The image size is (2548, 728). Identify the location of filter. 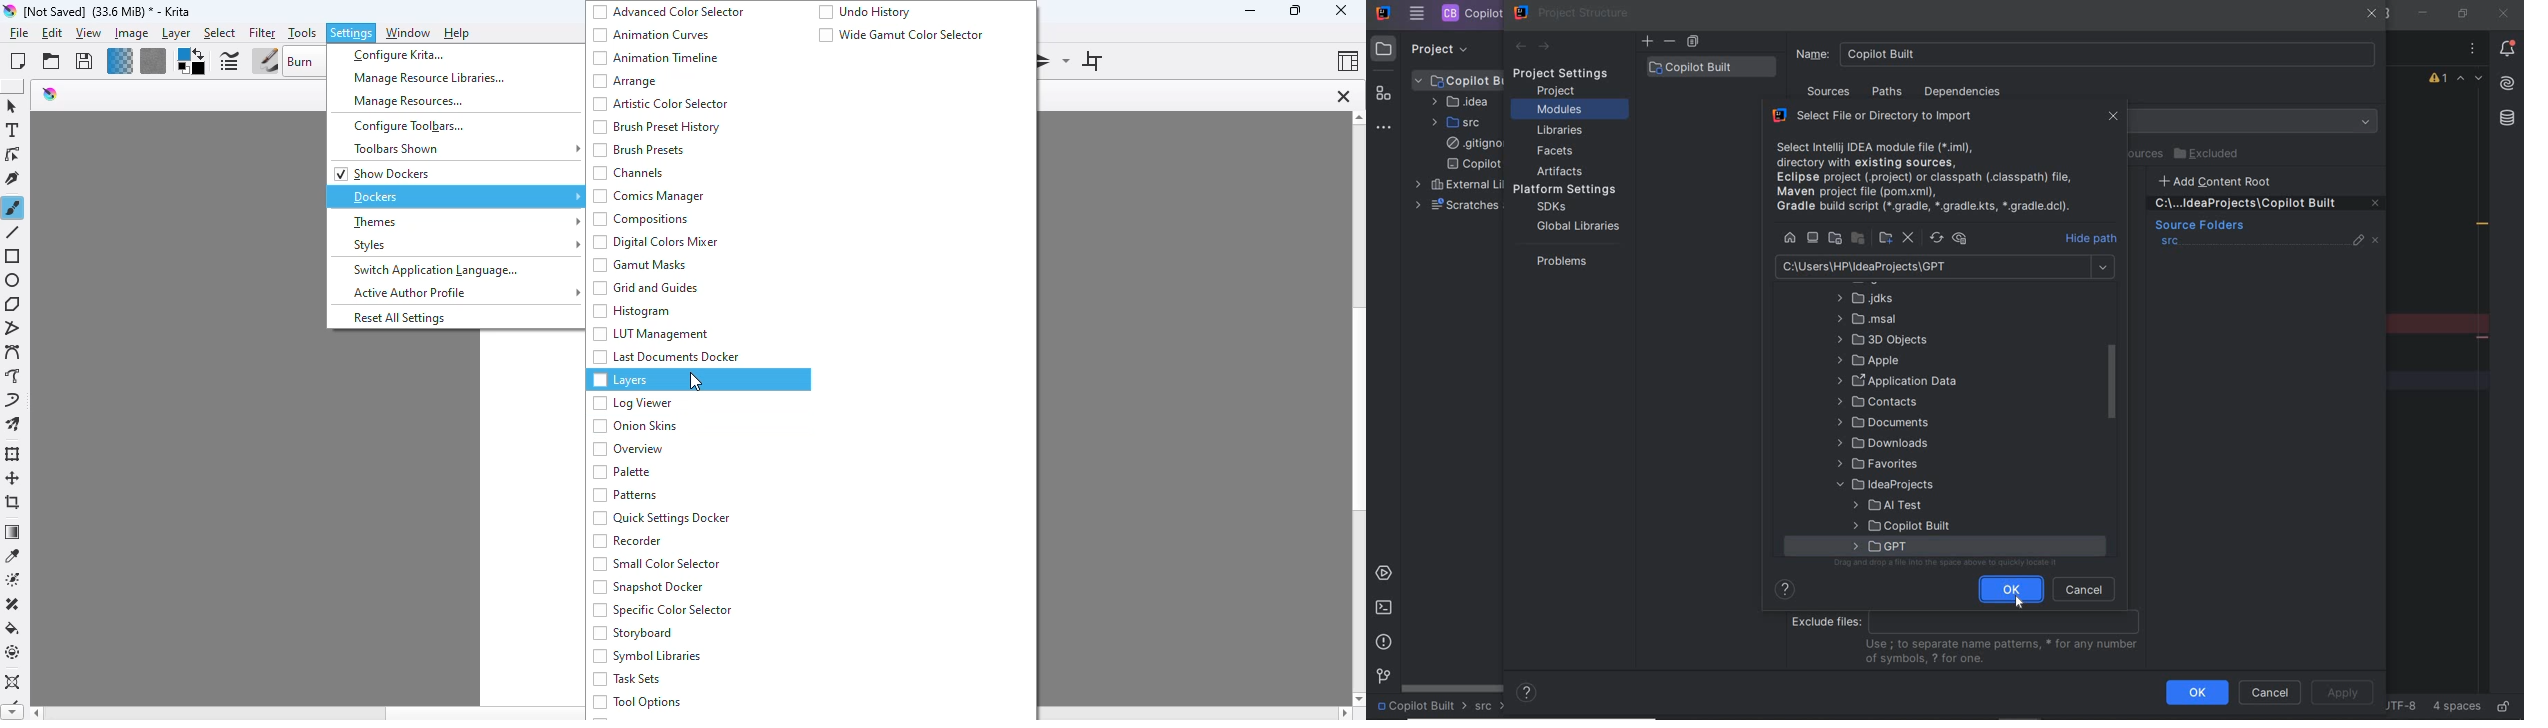
(262, 33).